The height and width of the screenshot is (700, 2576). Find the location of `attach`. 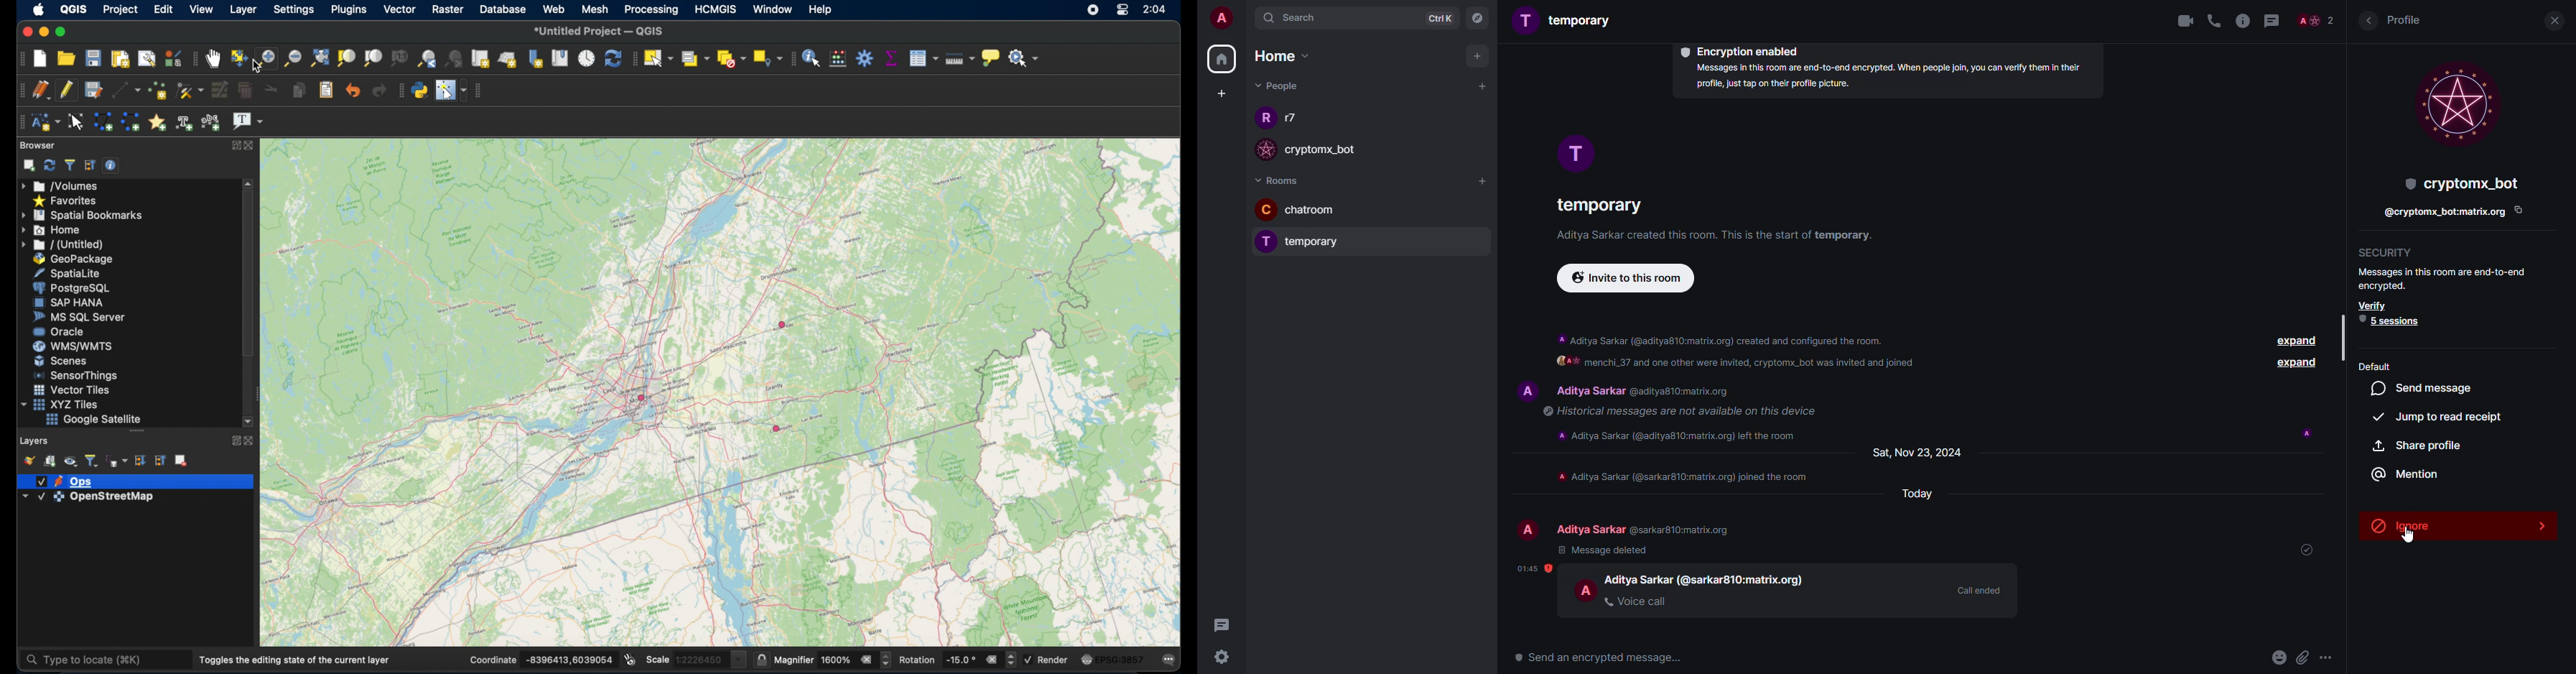

attach is located at coordinates (2304, 658).